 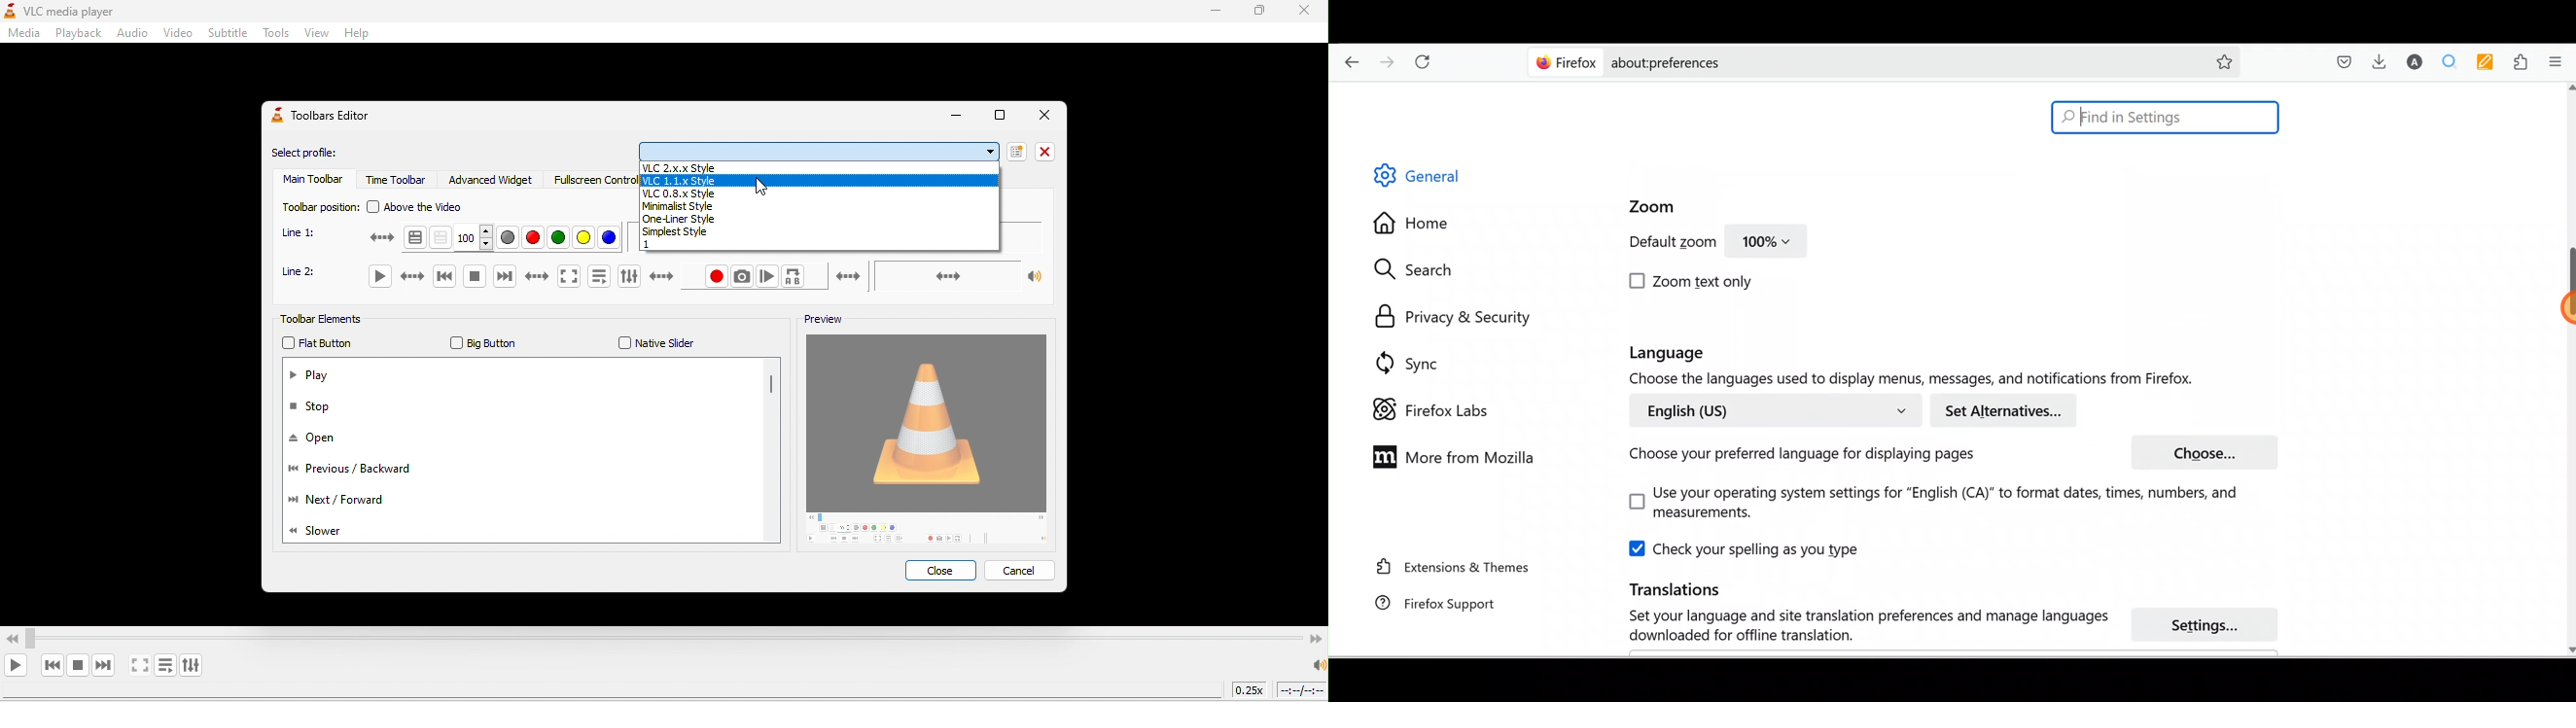 What do you see at coordinates (444, 279) in the screenshot?
I see `previous media` at bounding box center [444, 279].